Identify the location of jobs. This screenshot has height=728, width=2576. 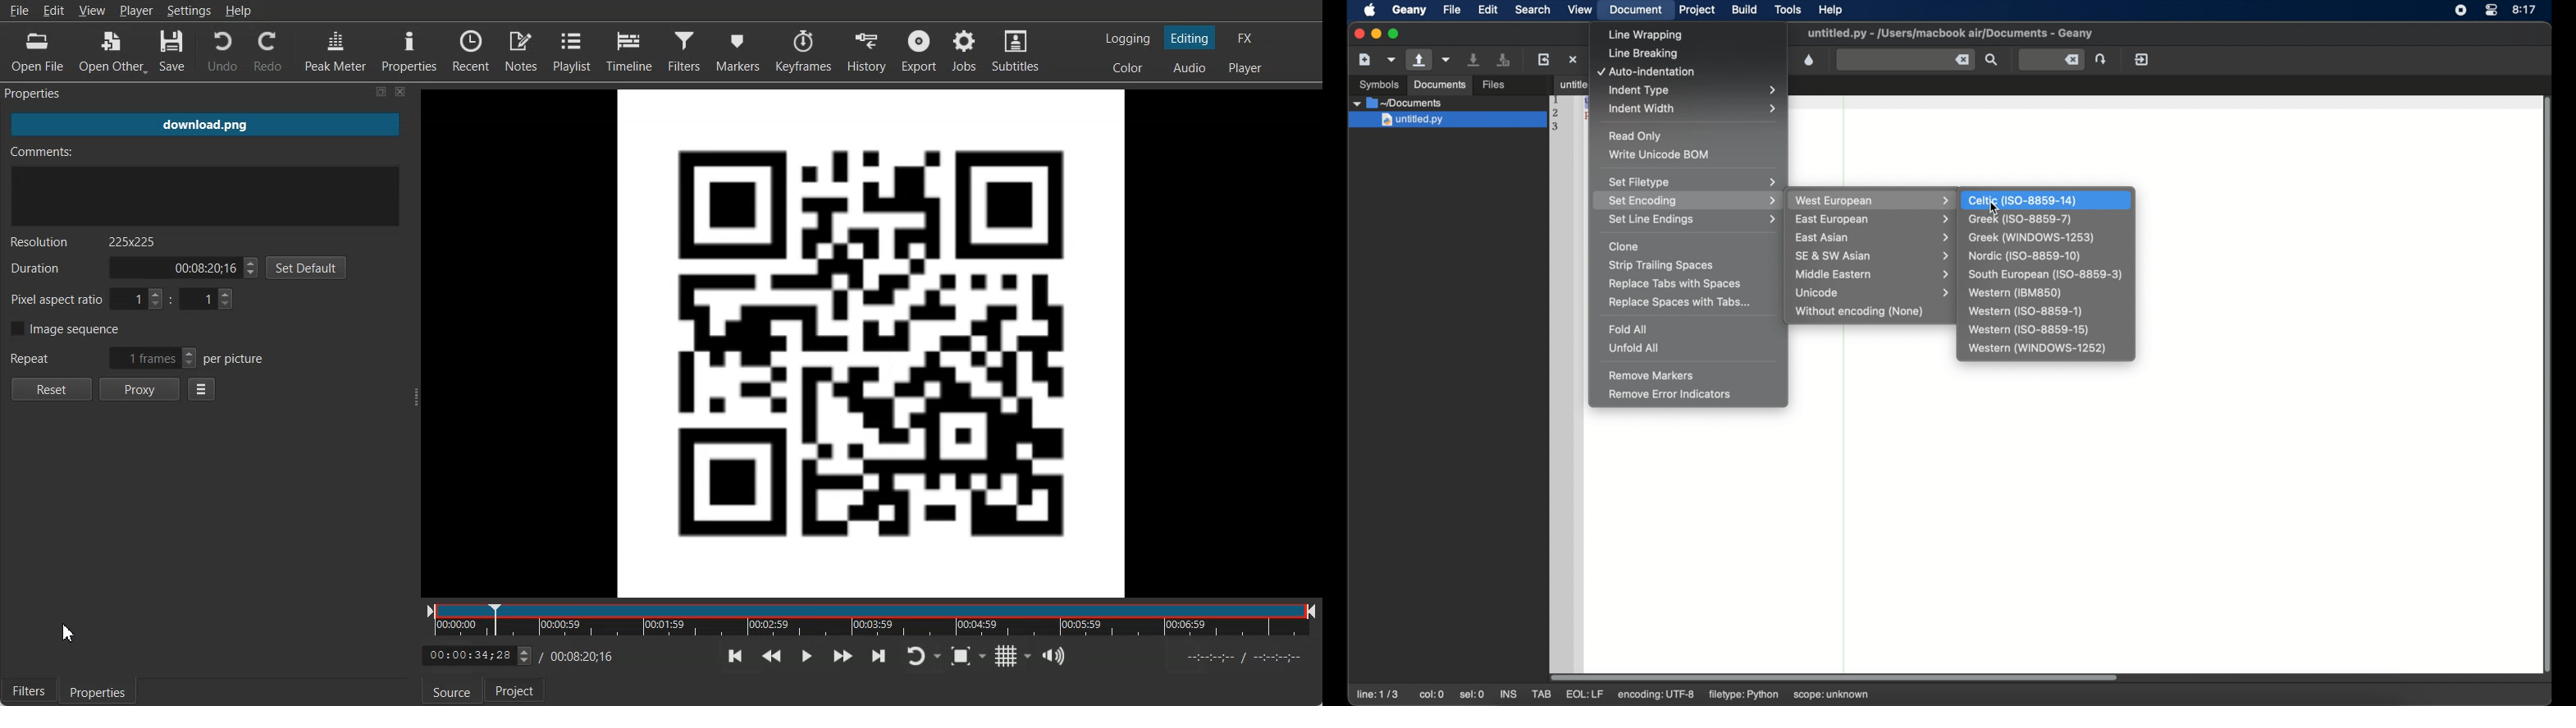
(965, 52).